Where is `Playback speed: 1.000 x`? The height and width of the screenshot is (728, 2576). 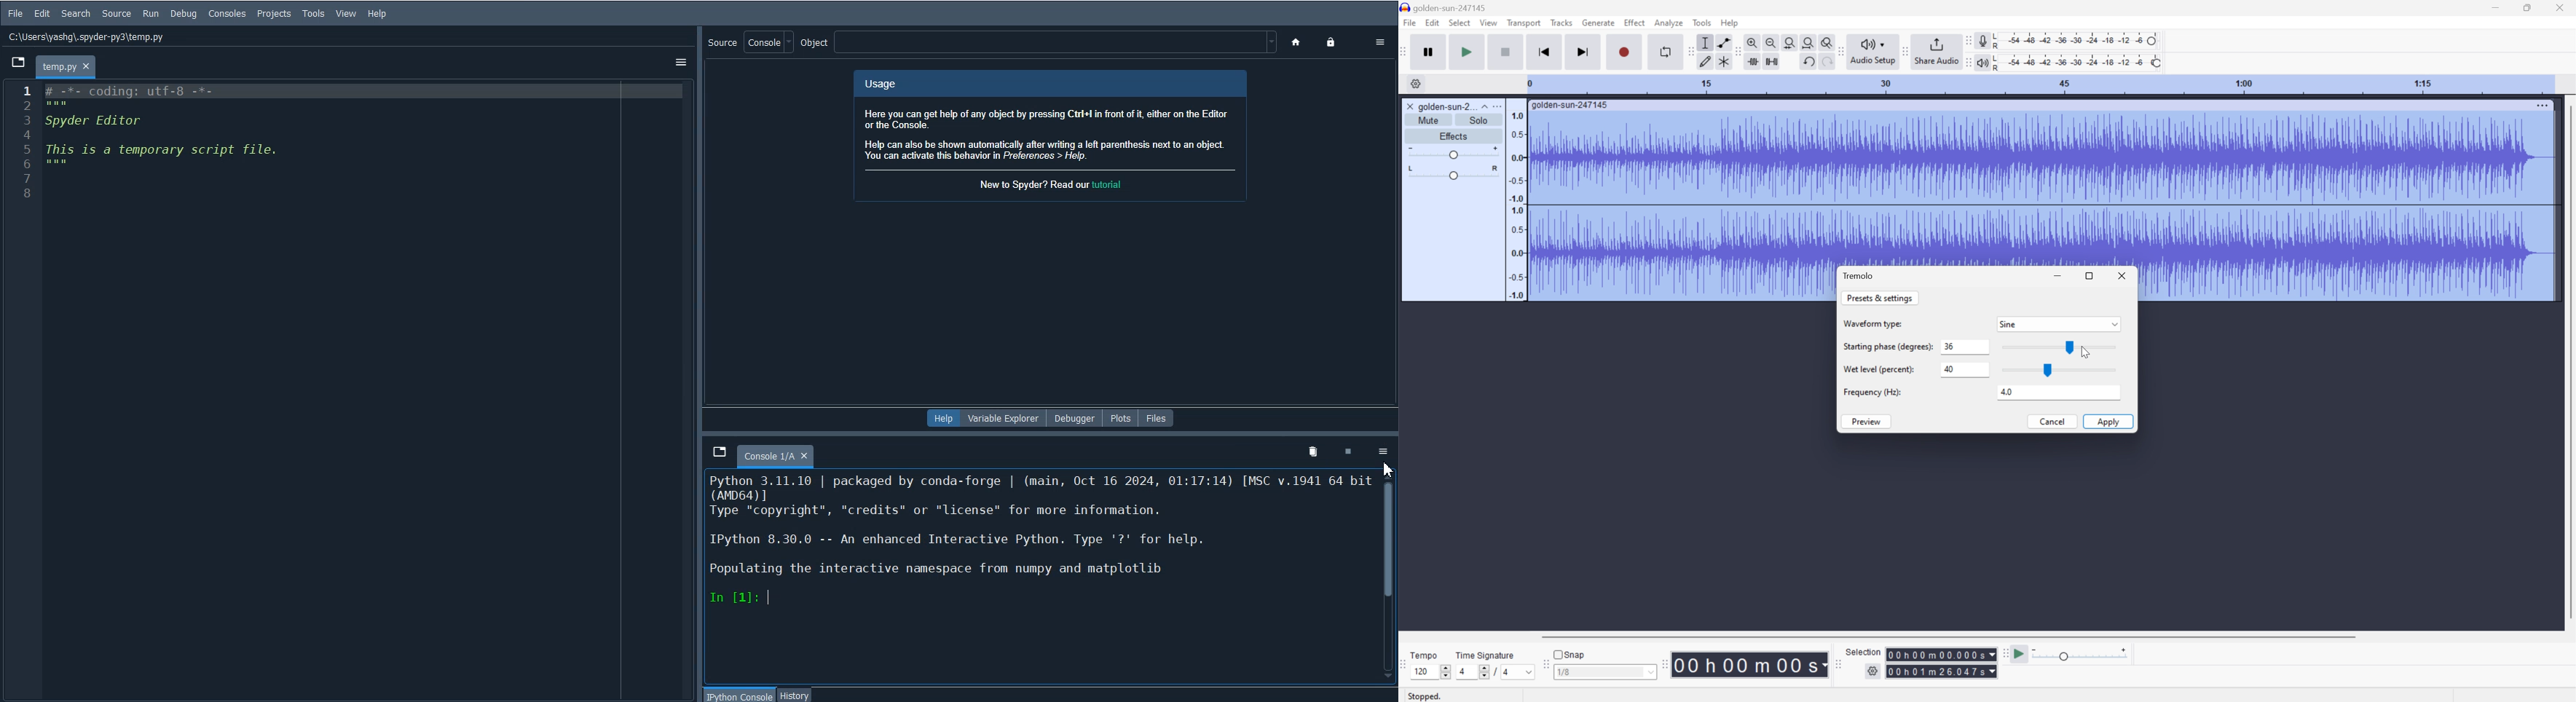
Playback speed: 1.000 x is located at coordinates (2082, 653).